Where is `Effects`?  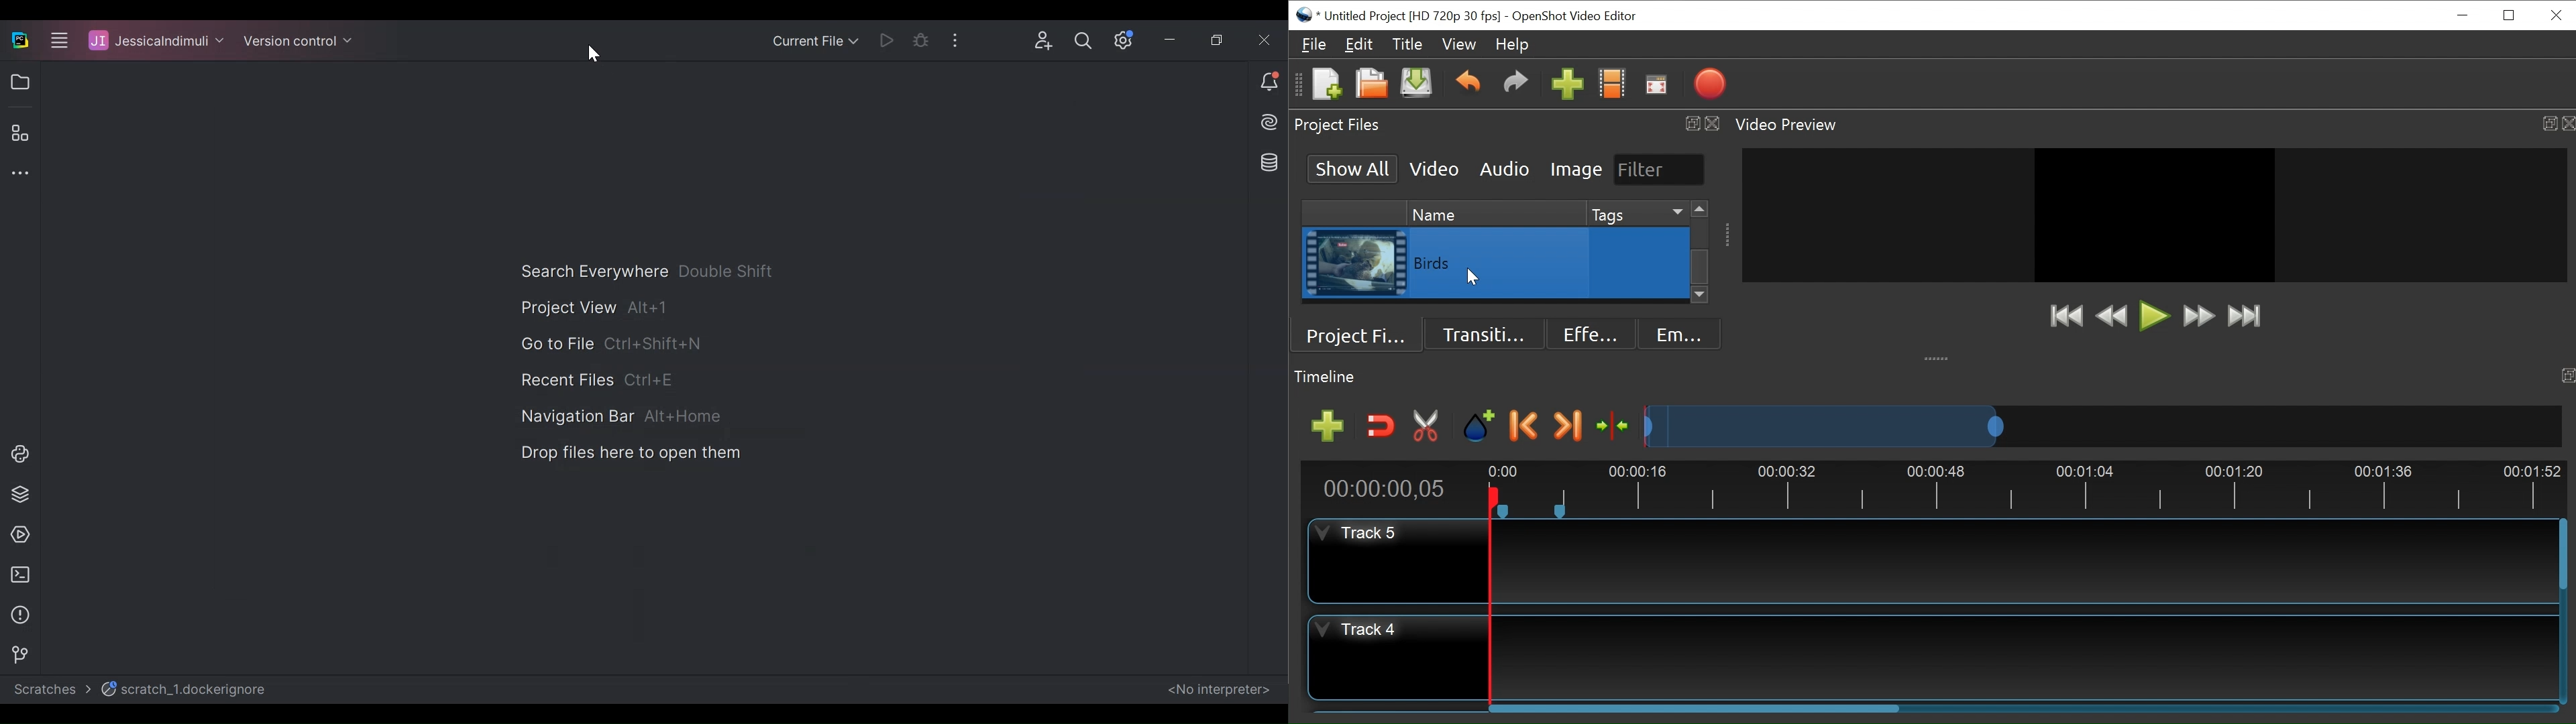 Effects is located at coordinates (1587, 333).